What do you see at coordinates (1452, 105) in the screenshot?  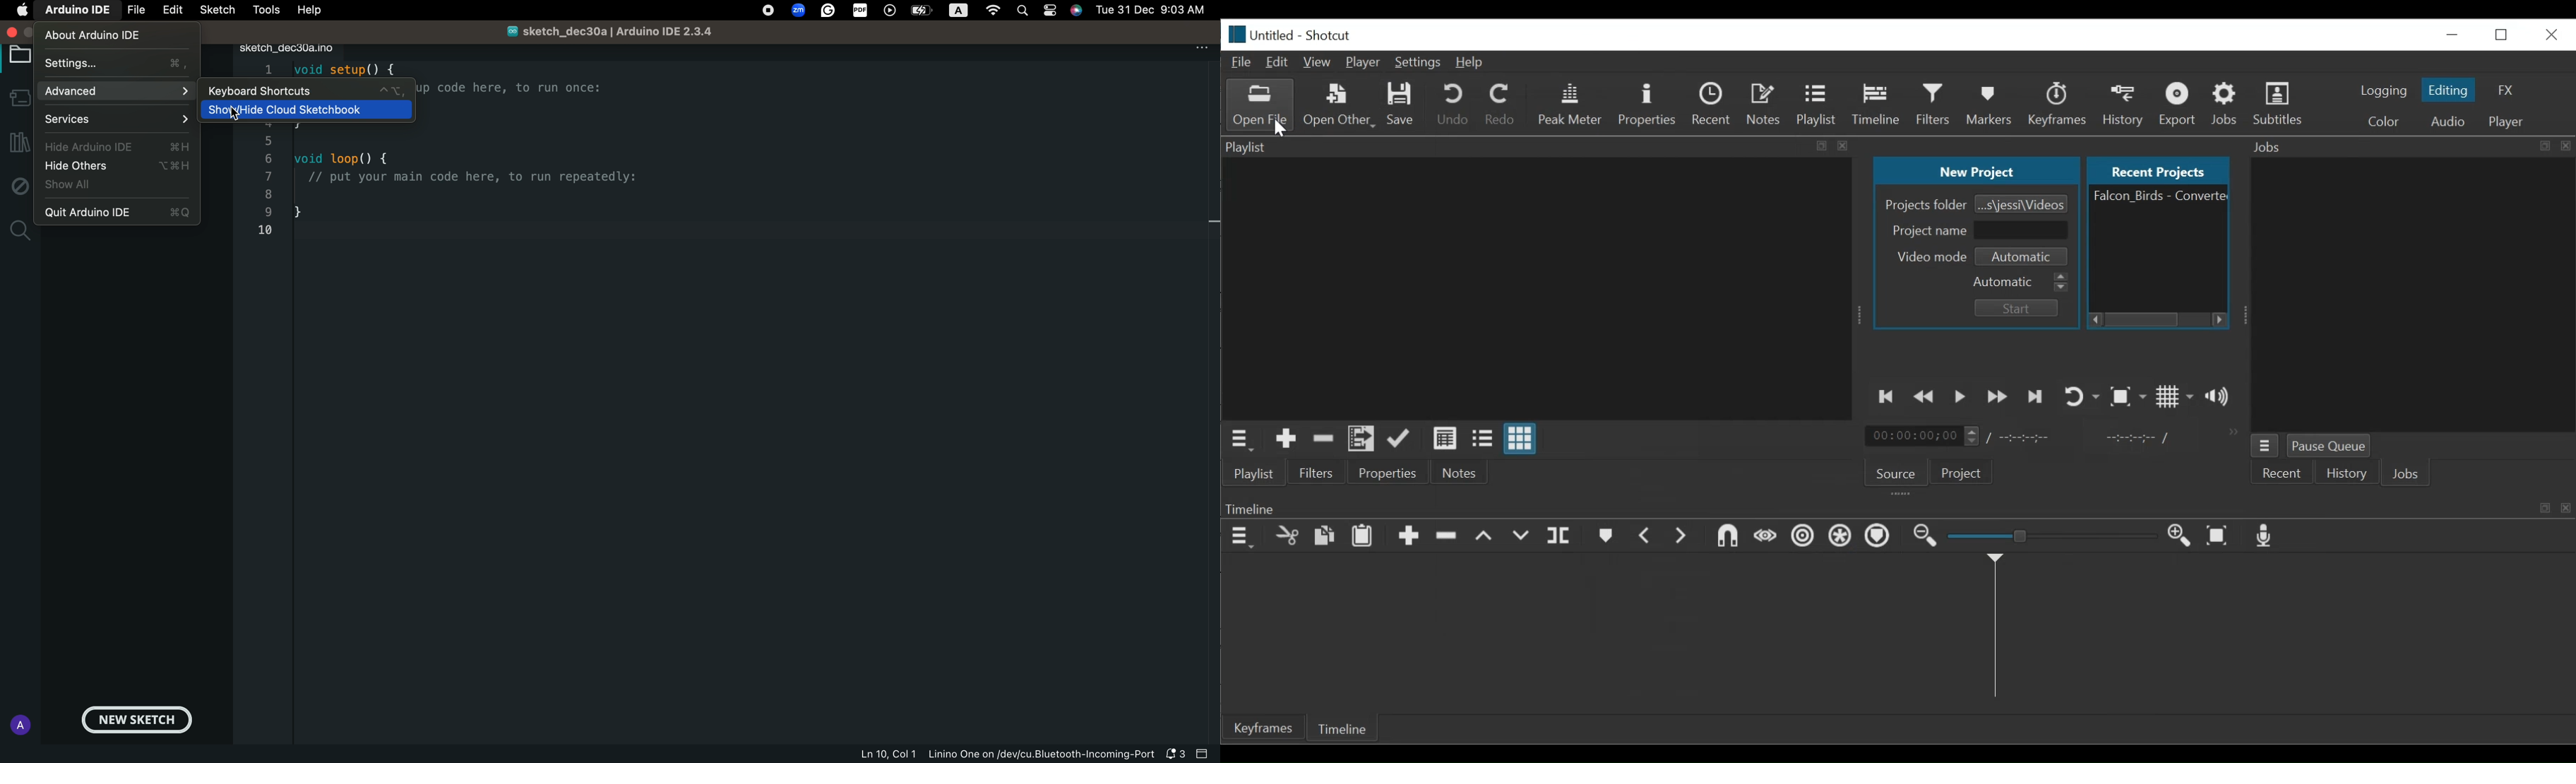 I see `Undo` at bounding box center [1452, 105].